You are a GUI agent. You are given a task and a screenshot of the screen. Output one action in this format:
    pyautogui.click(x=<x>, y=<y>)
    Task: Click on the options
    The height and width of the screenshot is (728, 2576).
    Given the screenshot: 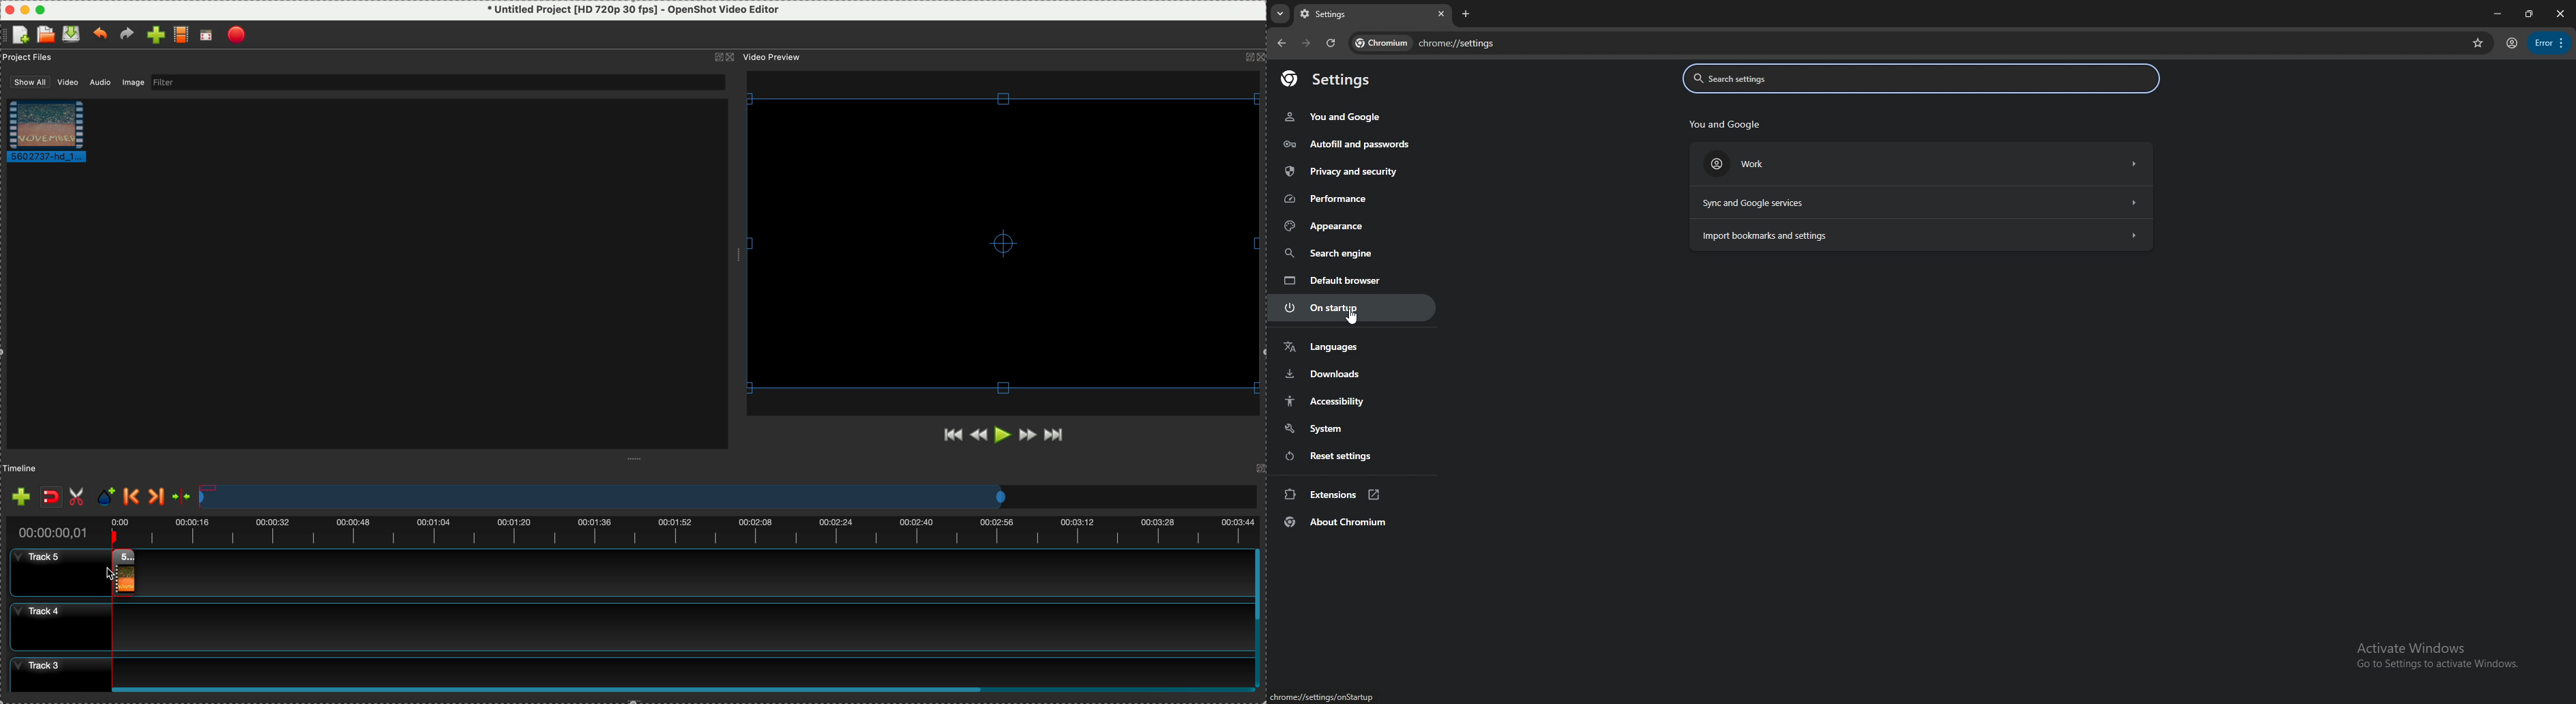 What is the action you would take?
    pyautogui.click(x=2549, y=43)
    